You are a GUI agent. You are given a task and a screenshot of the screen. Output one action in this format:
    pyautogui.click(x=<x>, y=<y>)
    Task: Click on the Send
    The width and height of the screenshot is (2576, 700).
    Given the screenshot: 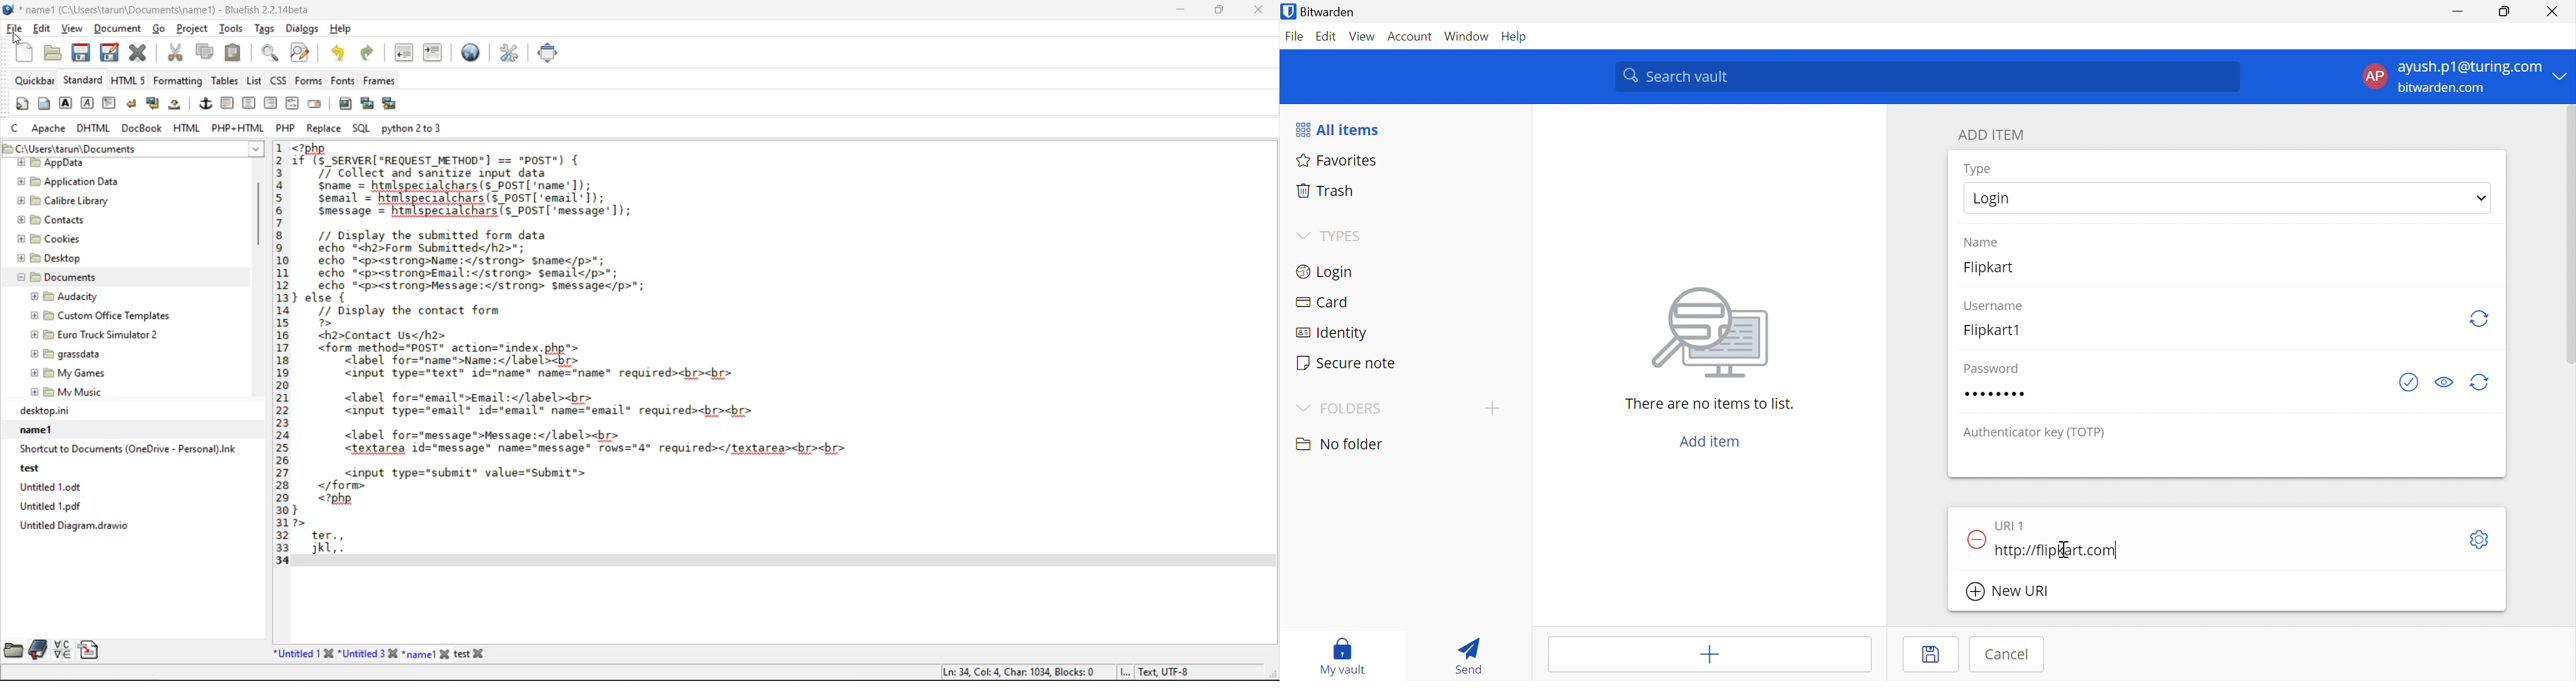 What is the action you would take?
    pyautogui.click(x=1467, y=656)
    